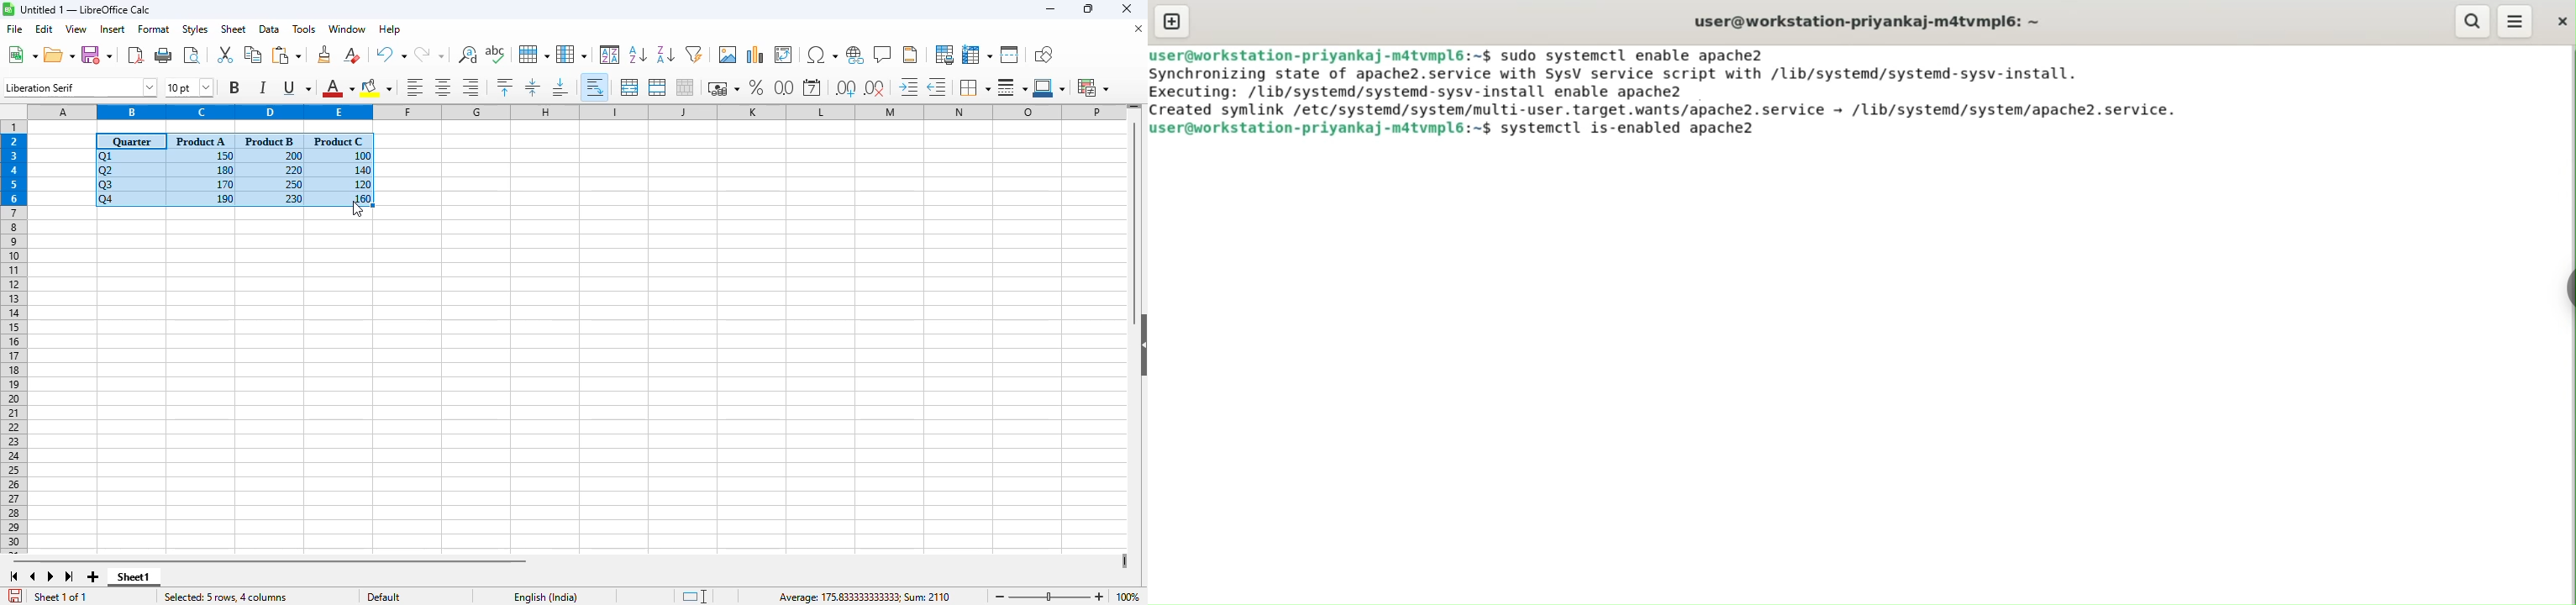 Image resolution: width=2576 pixels, height=616 pixels. Describe the element at coordinates (1012, 87) in the screenshot. I see `border style` at that location.